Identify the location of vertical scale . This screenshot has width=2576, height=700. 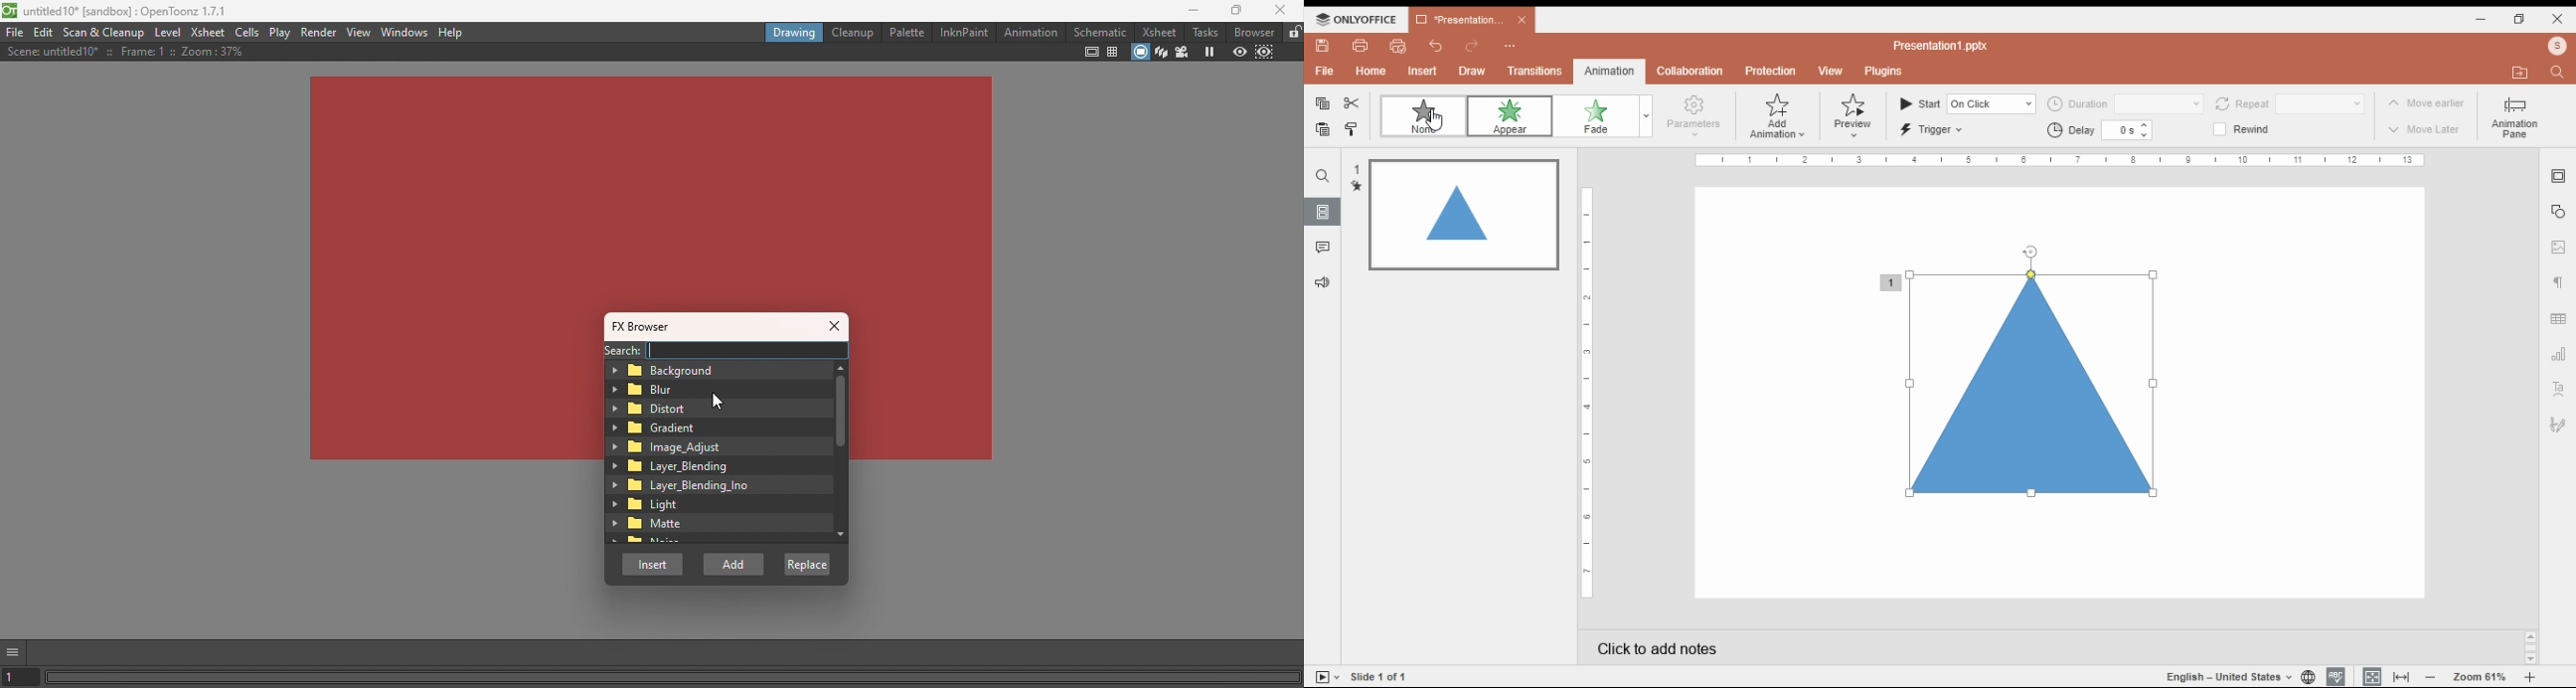
(1586, 399).